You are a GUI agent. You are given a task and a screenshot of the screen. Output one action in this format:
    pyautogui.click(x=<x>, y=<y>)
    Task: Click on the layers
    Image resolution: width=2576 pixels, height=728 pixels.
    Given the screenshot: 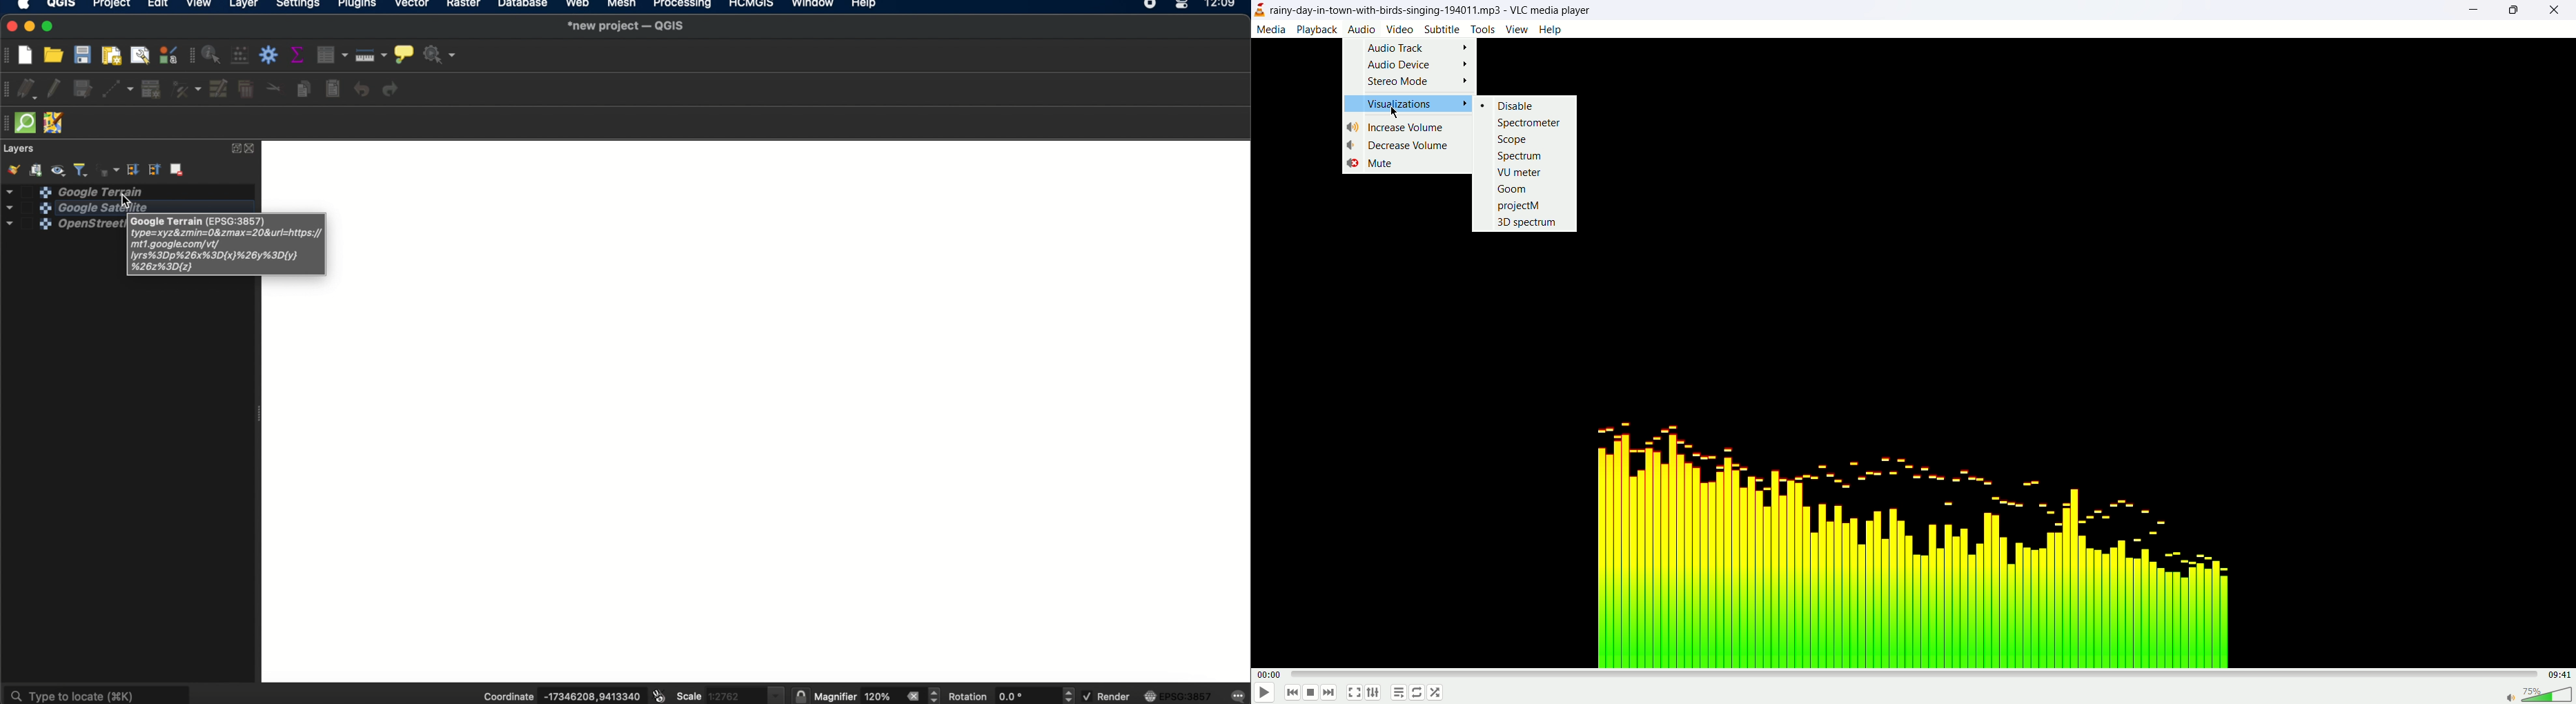 What is the action you would take?
    pyautogui.click(x=20, y=149)
    